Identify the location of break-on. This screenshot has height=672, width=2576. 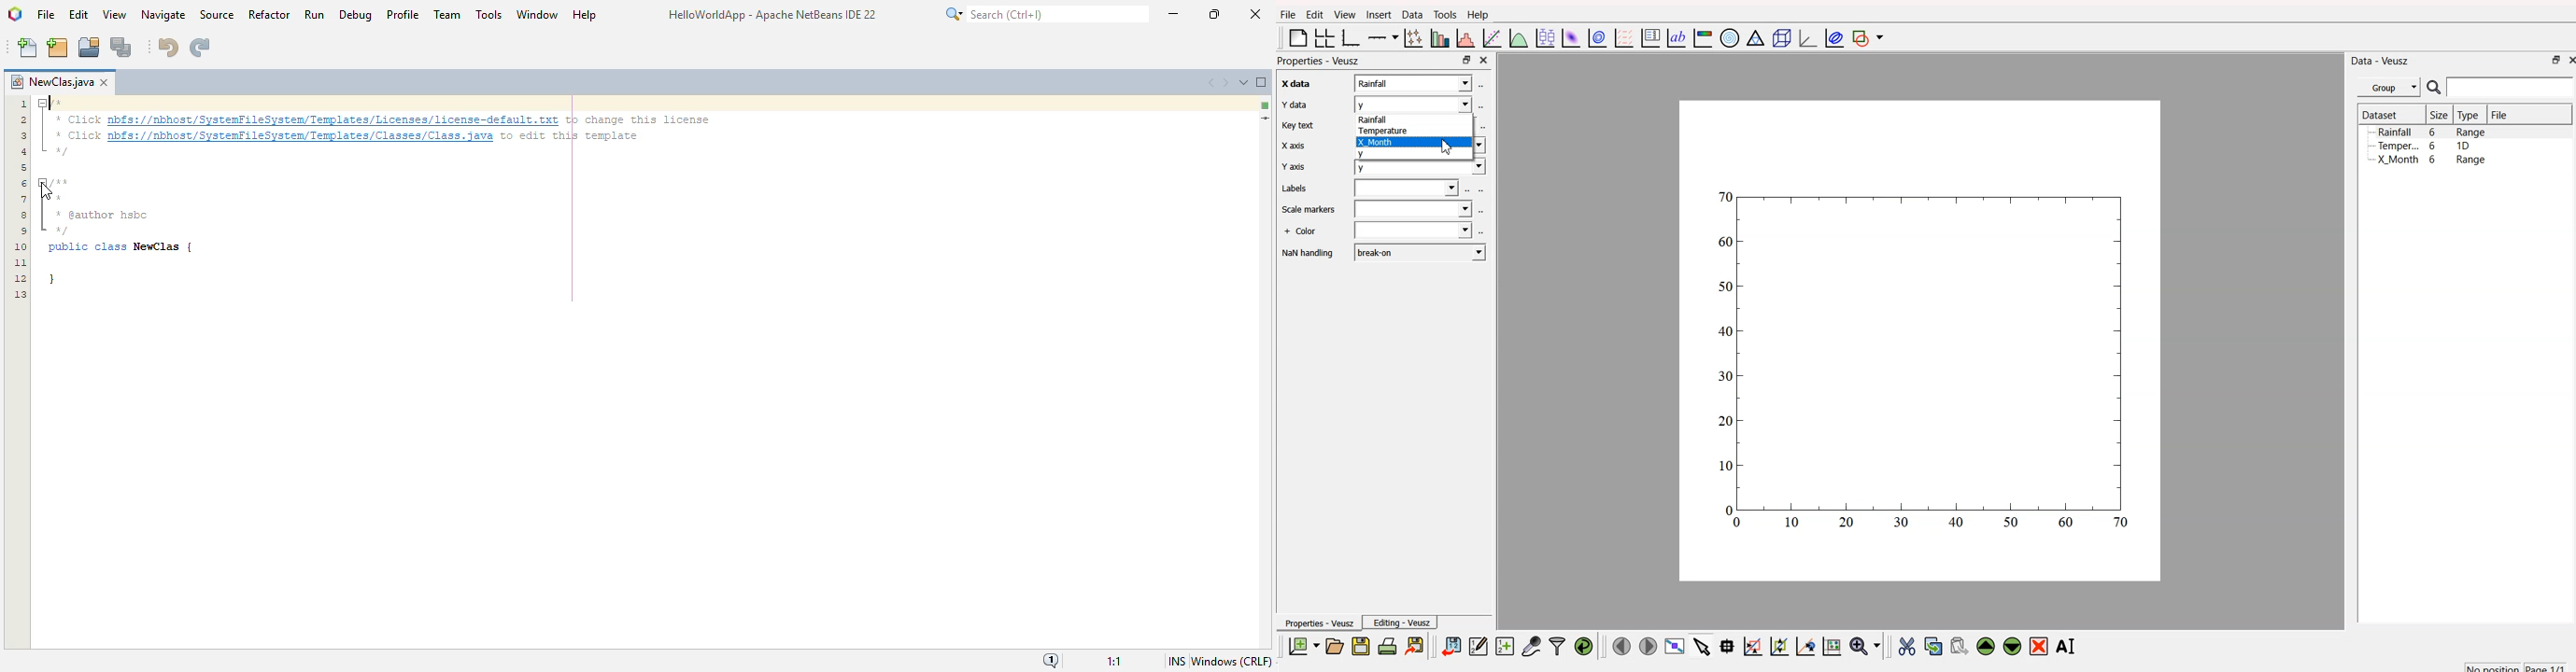
(1420, 251).